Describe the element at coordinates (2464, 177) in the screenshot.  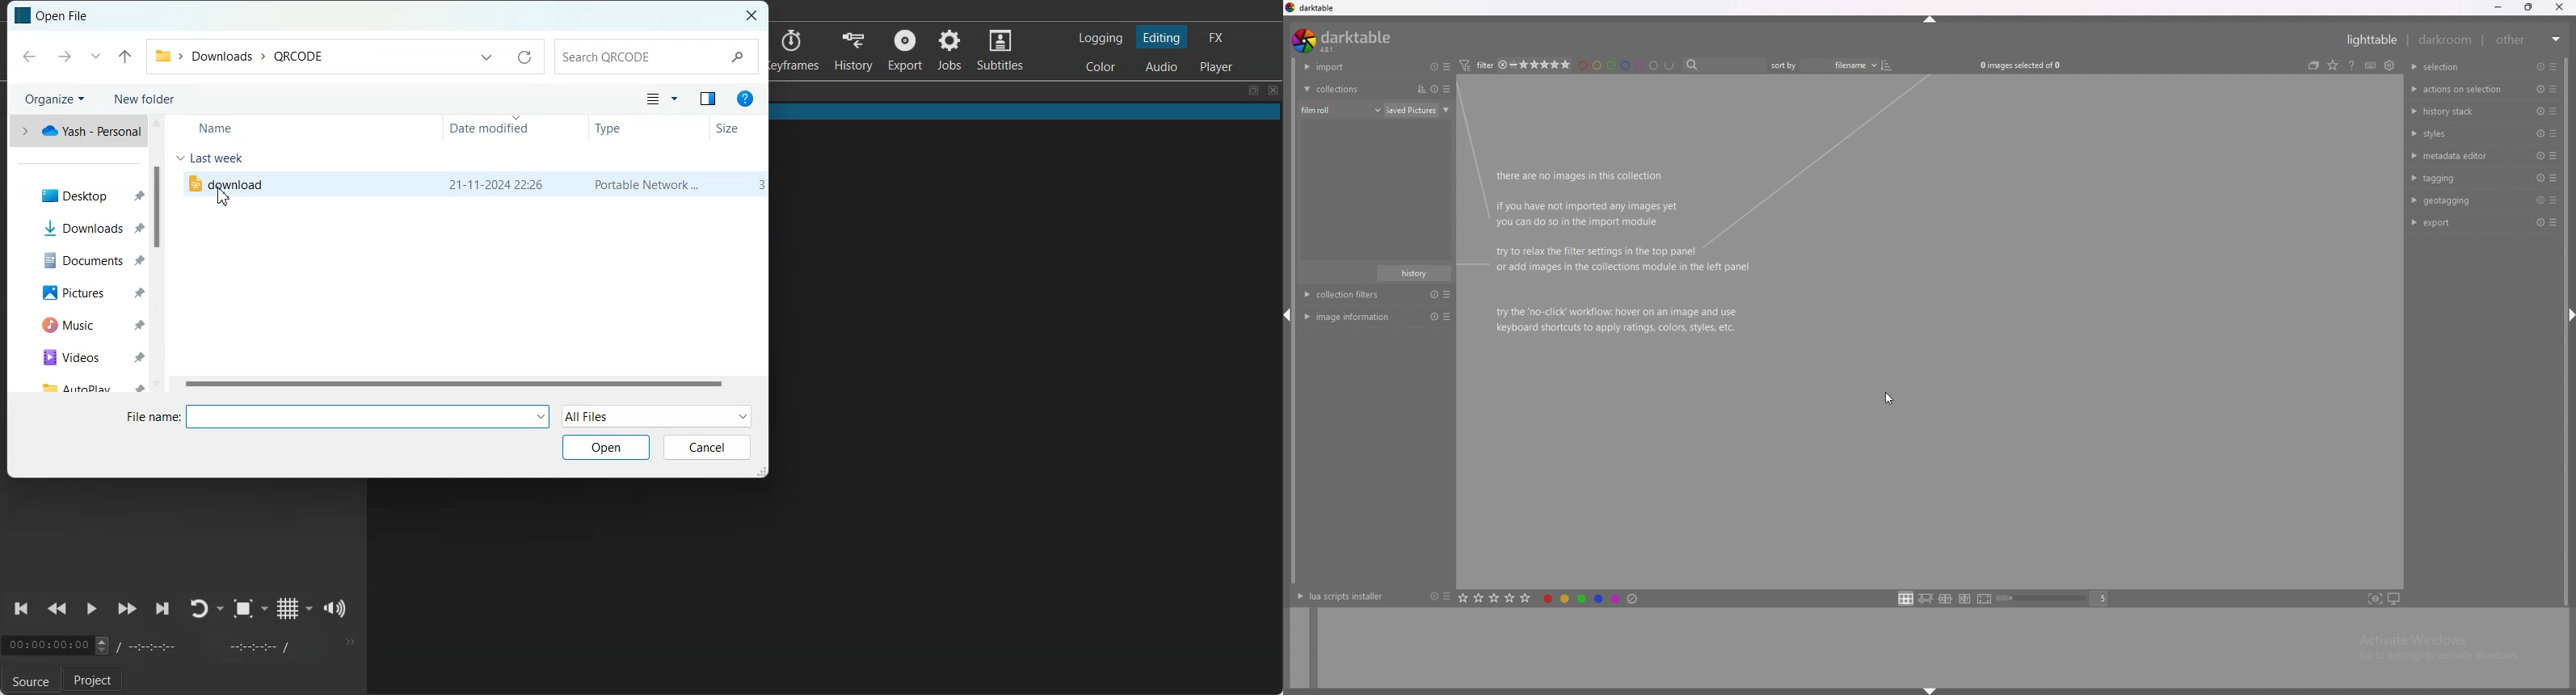
I see `tagging` at that location.